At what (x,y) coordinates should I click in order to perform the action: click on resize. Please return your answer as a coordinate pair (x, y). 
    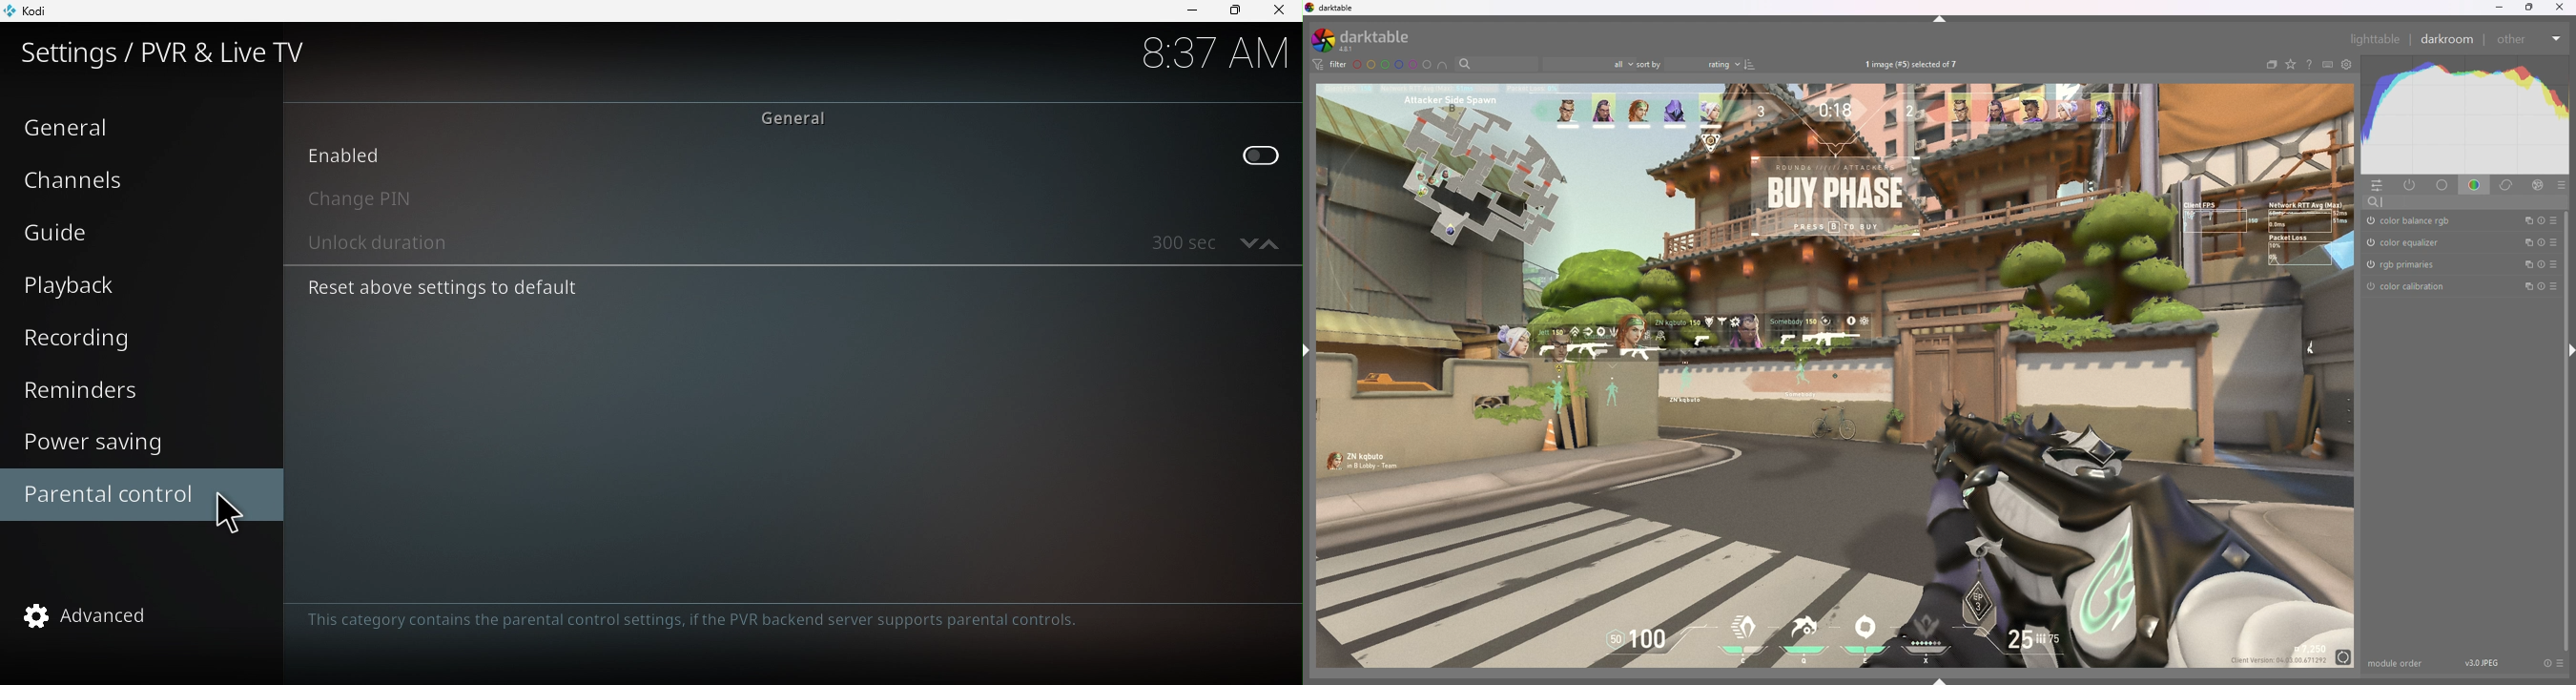
    Looking at the image, I should click on (2530, 7).